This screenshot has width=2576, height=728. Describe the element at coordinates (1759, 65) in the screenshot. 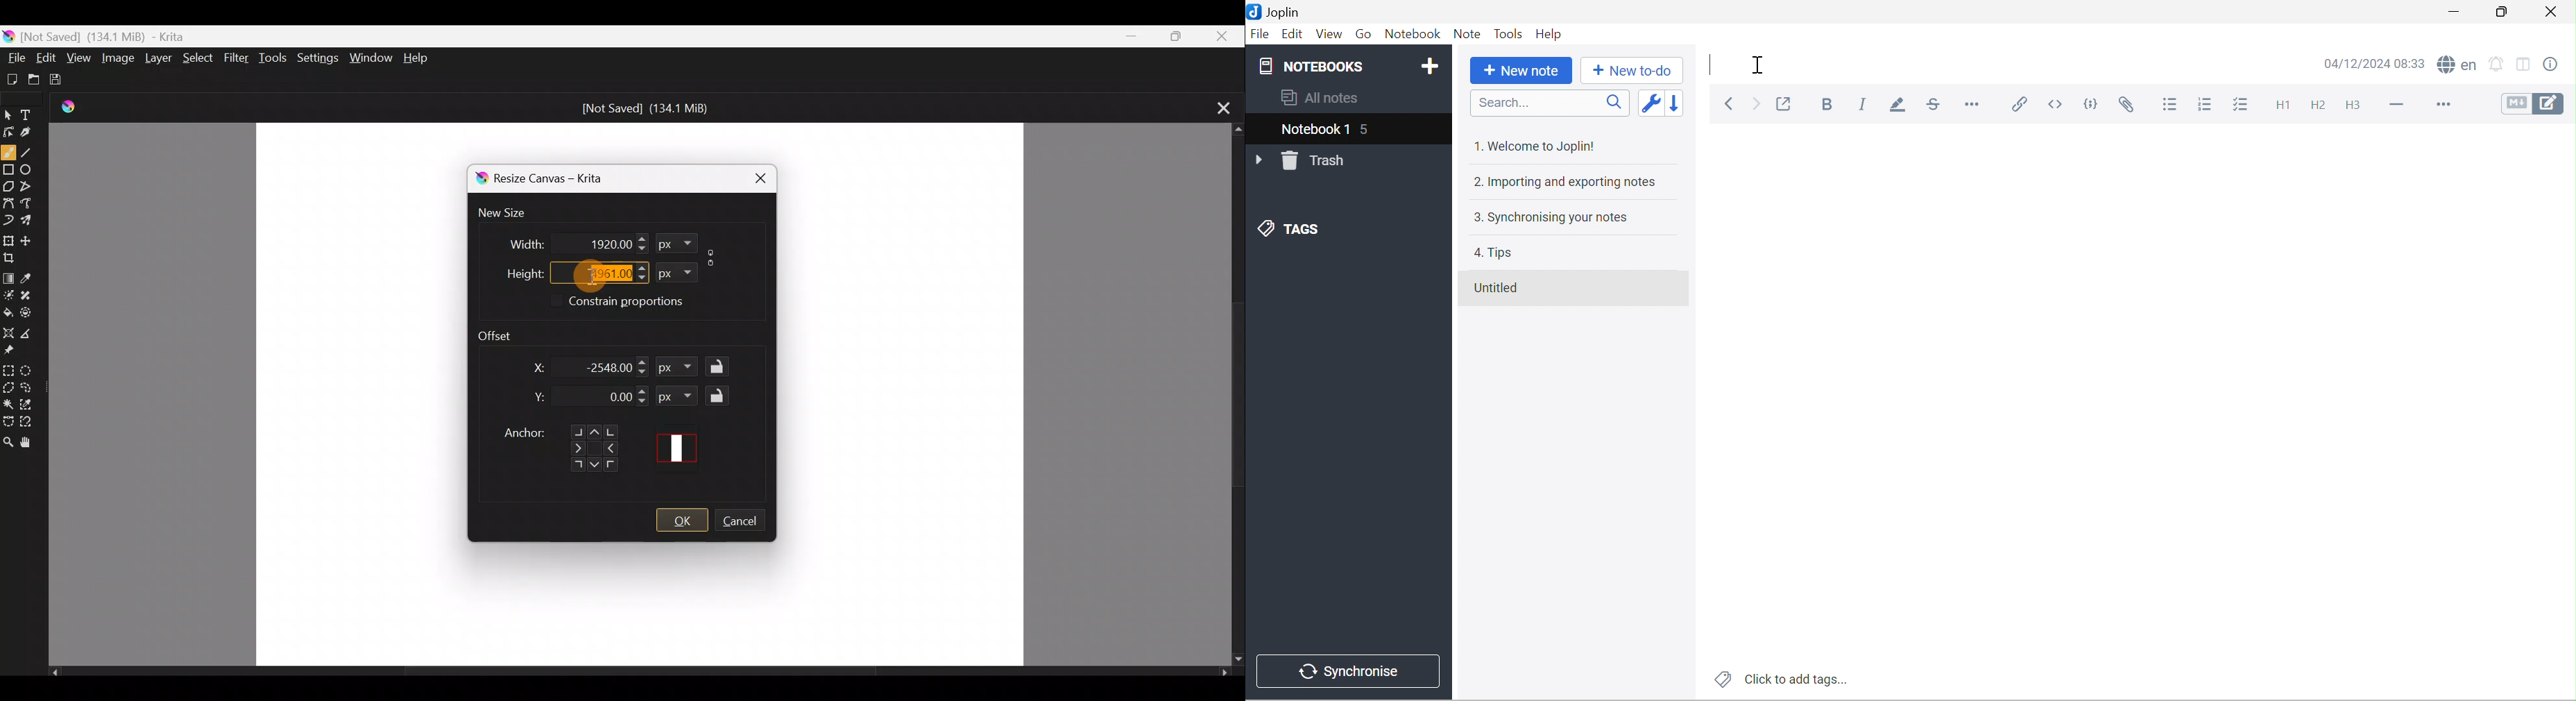

I see `Cursor` at that location.